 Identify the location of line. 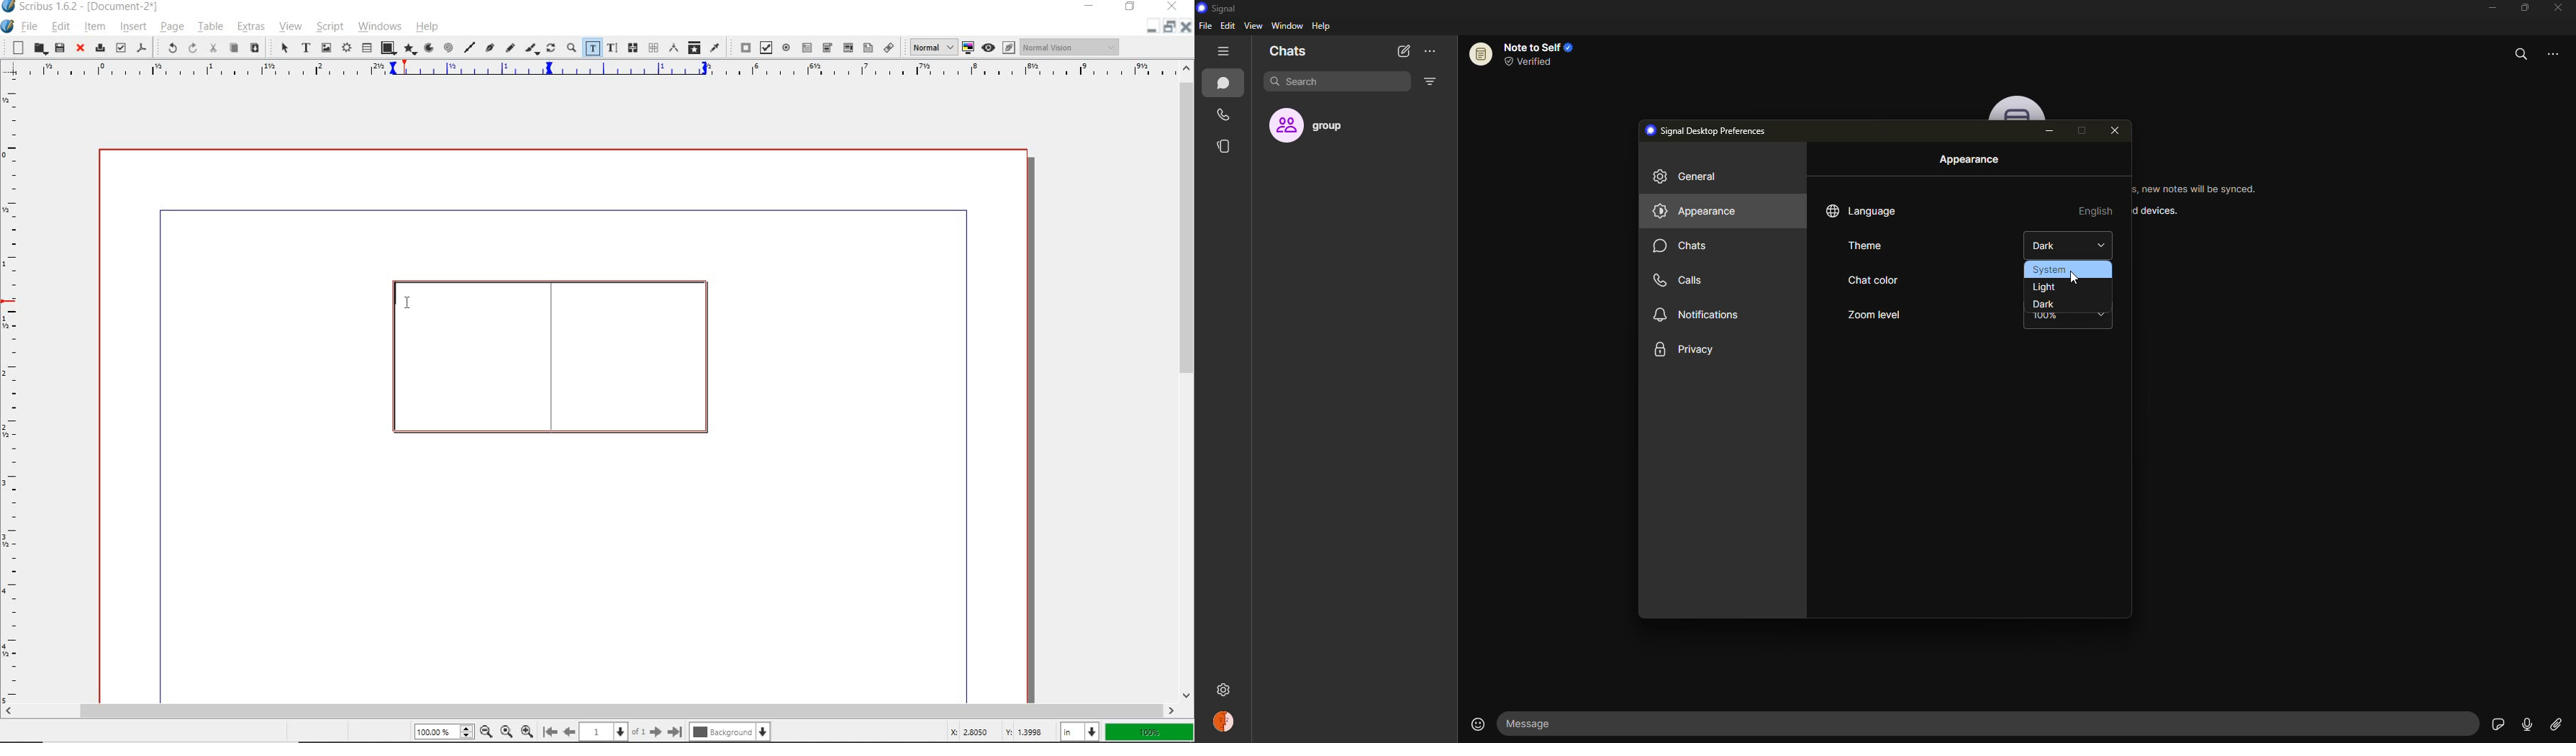
(470, 47).